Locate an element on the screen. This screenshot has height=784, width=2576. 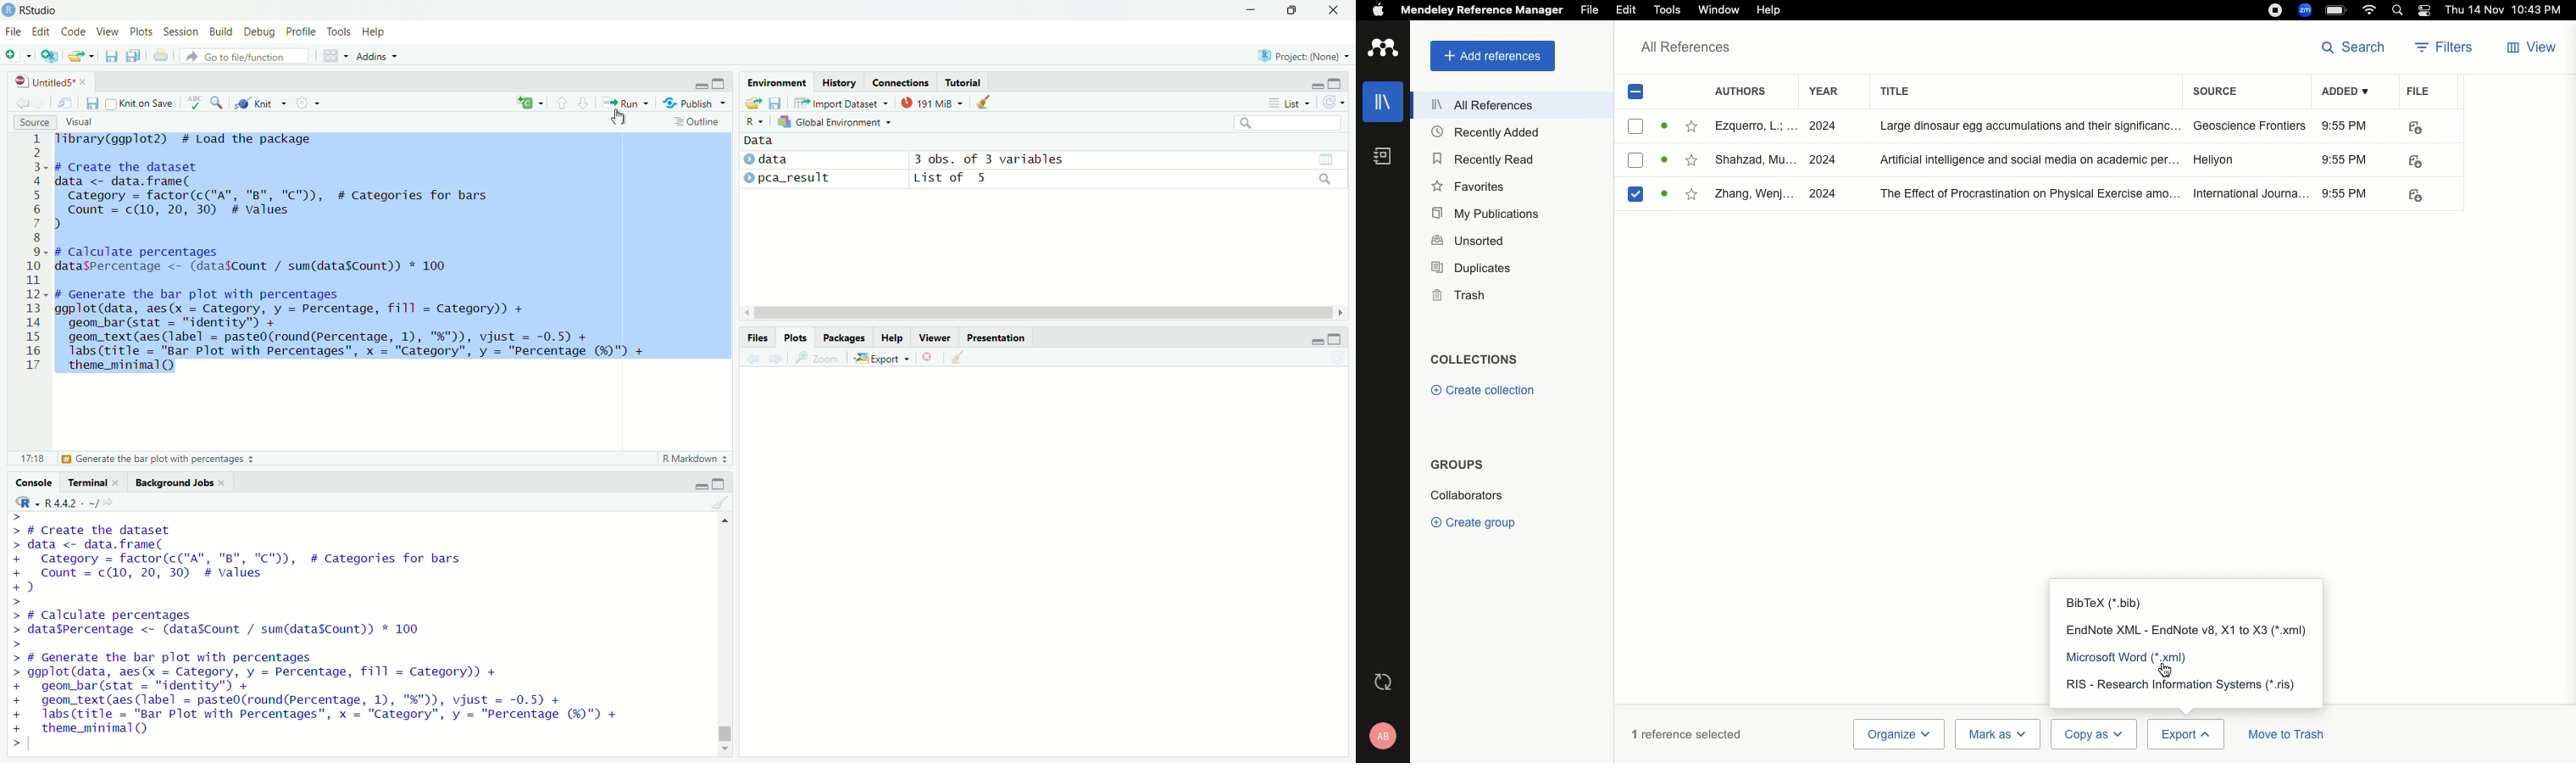
knit on save is located at coordinates (141, 104).